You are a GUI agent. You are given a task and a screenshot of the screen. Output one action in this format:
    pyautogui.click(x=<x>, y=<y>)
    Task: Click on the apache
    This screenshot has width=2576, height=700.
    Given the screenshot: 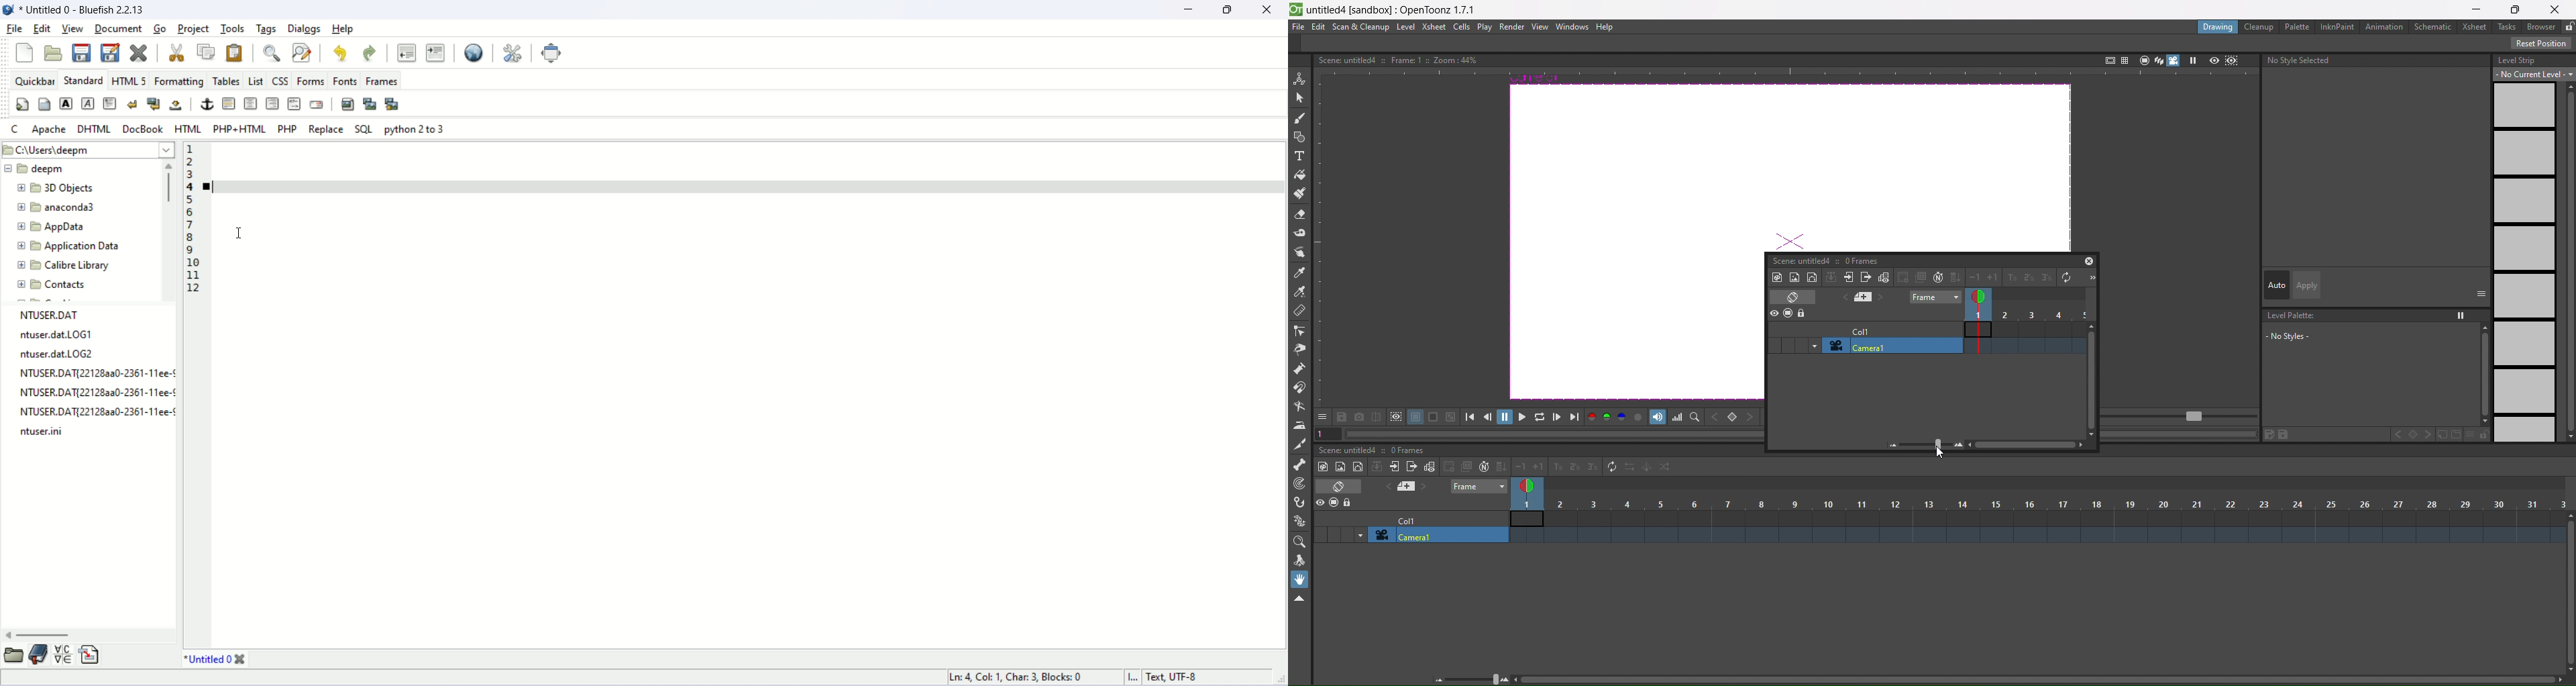 What is the action you would take?
    pyautogui.click(x=50, y=130)
    